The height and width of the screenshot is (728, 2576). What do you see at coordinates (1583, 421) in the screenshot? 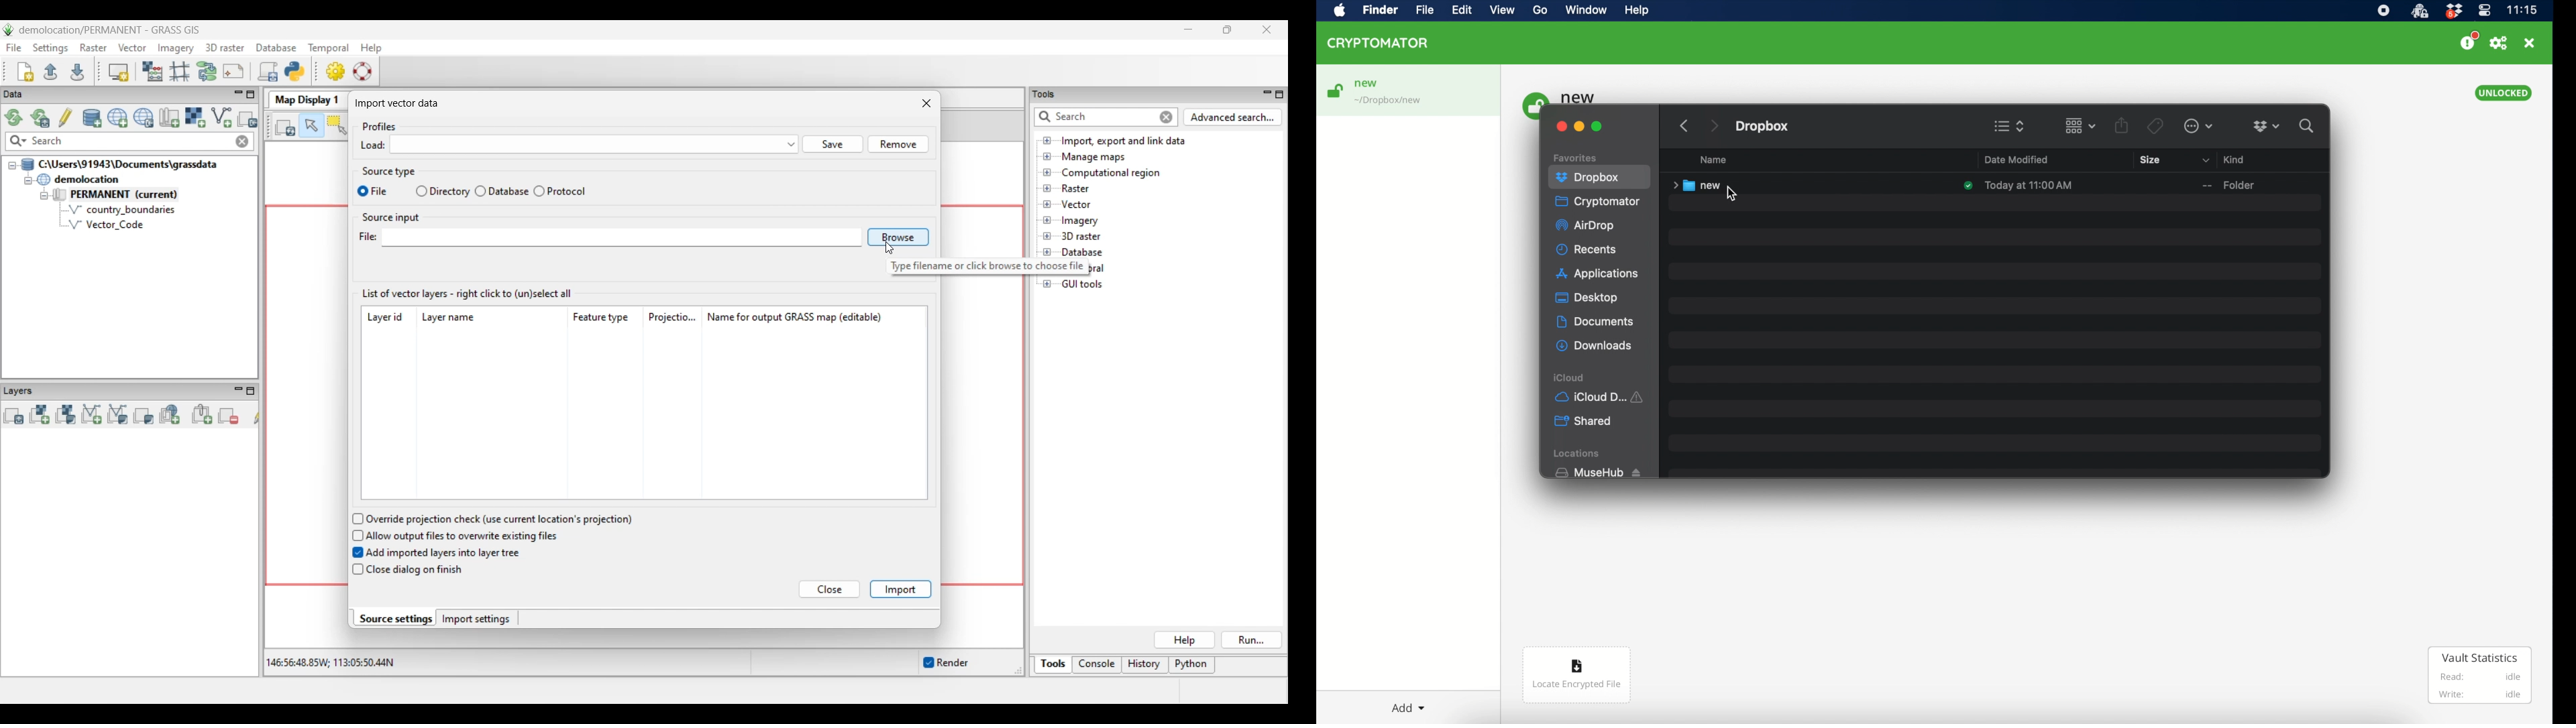
I see `shared` at bounding box center [1583, 421].